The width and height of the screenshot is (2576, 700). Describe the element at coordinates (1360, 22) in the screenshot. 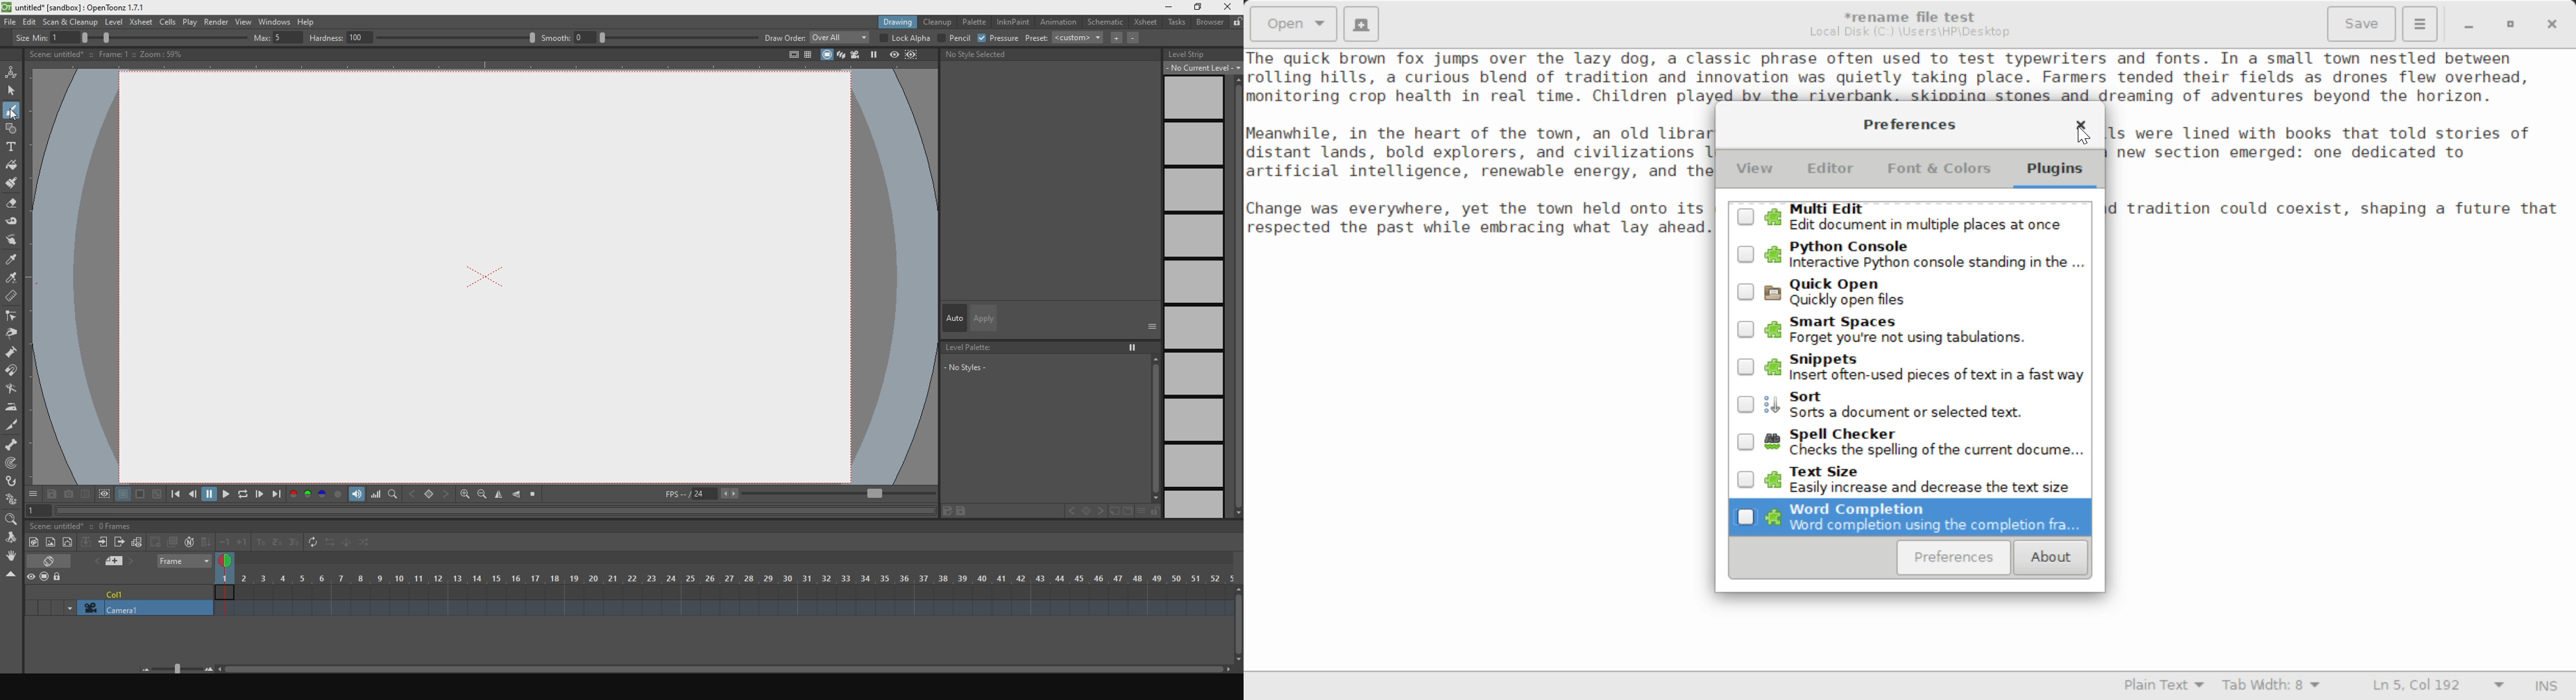

I see `Create New Document` at that location.